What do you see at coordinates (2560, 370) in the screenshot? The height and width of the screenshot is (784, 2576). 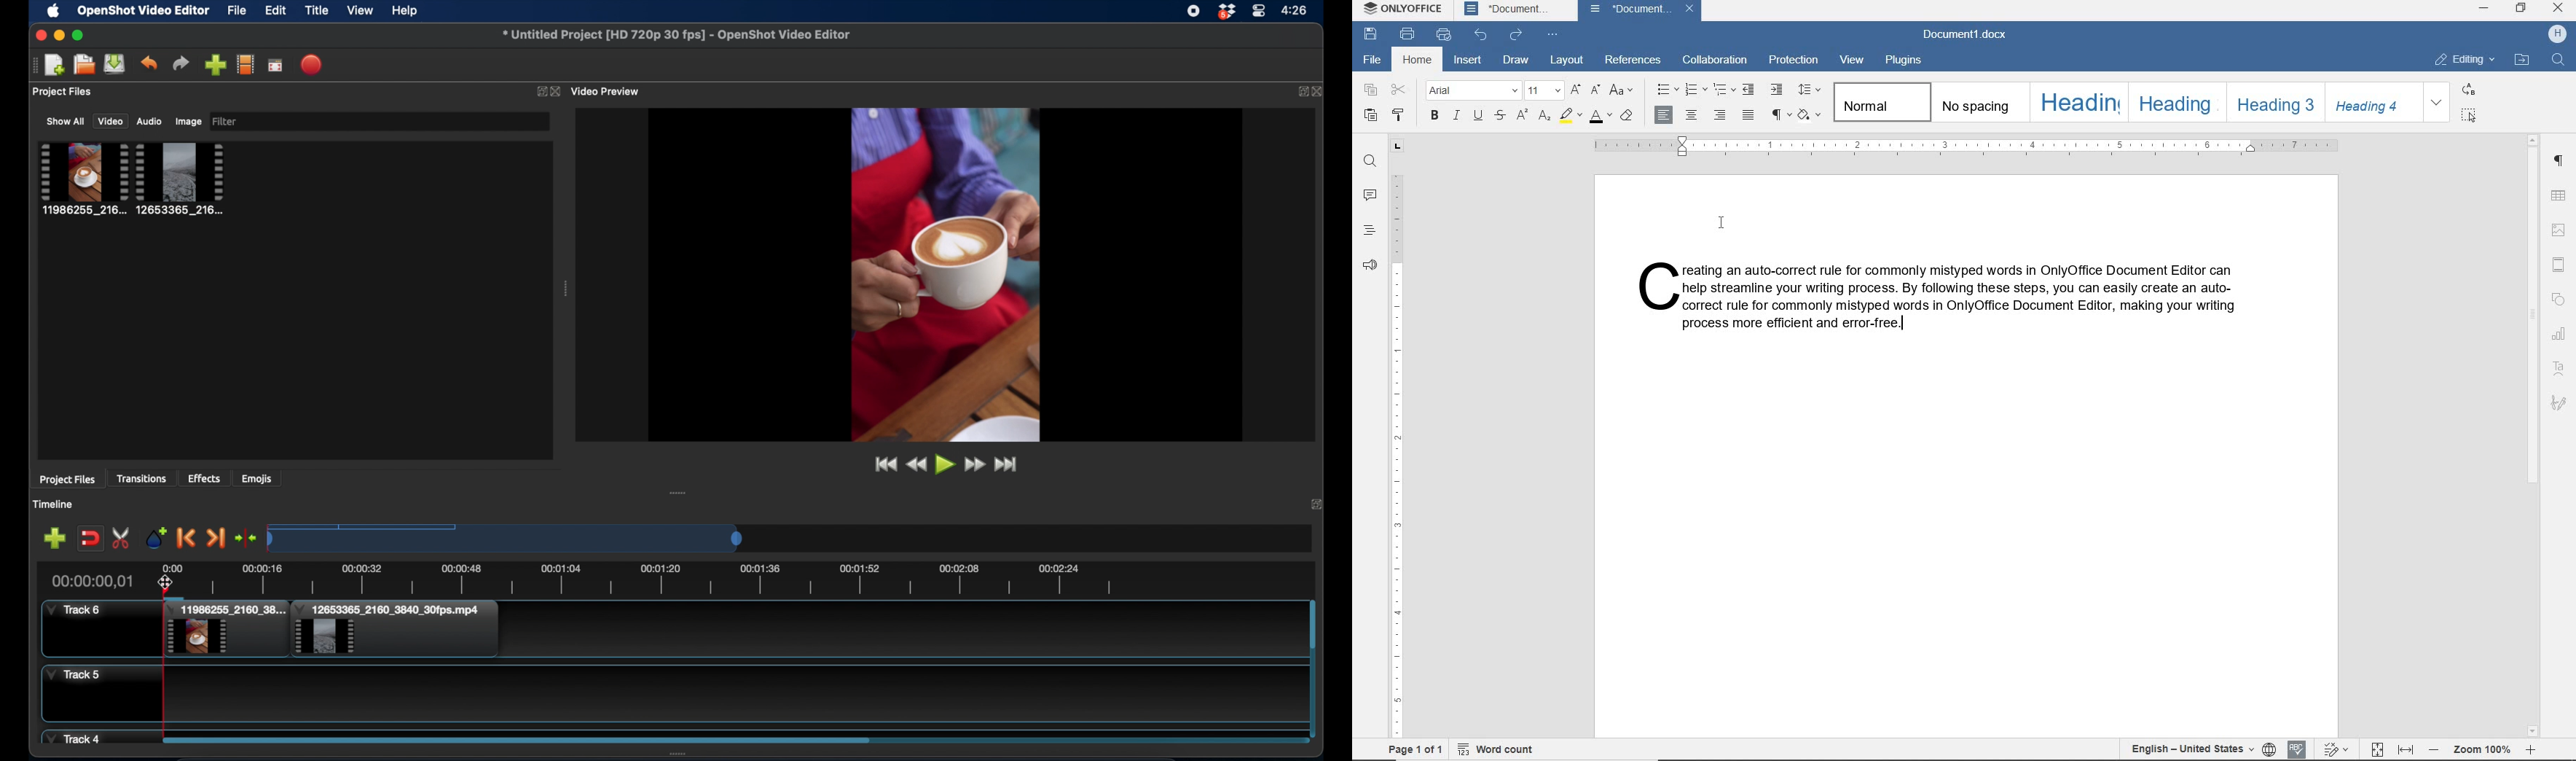 I see `TEXT ART` at bounding box center [2560, 370].